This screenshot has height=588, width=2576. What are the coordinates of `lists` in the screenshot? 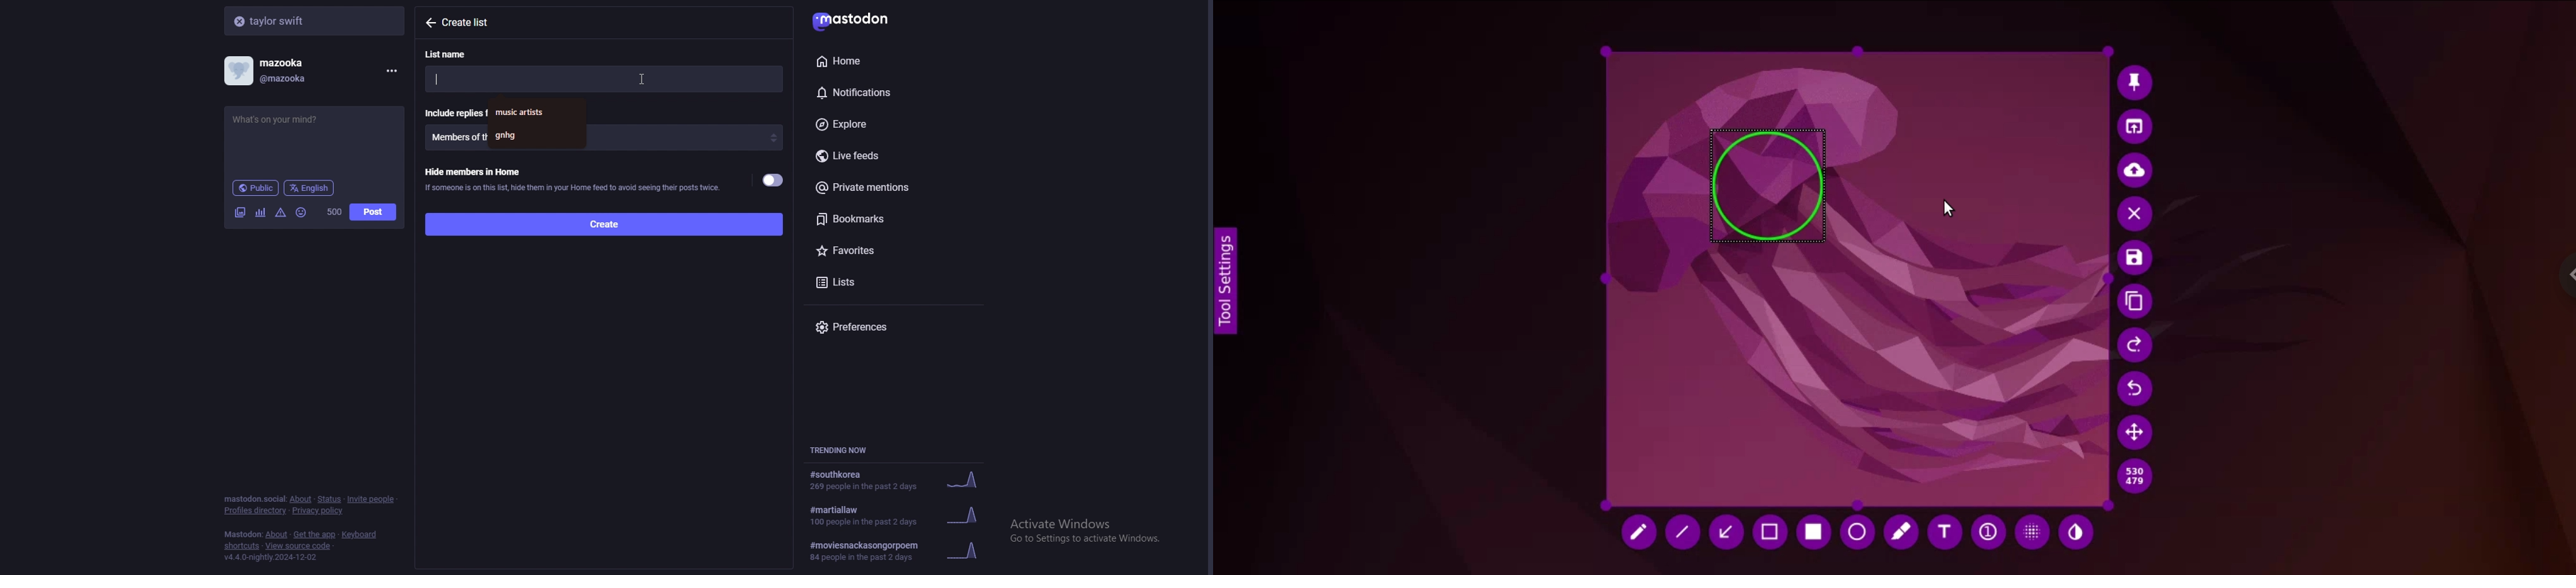 It's located at (865, 281).